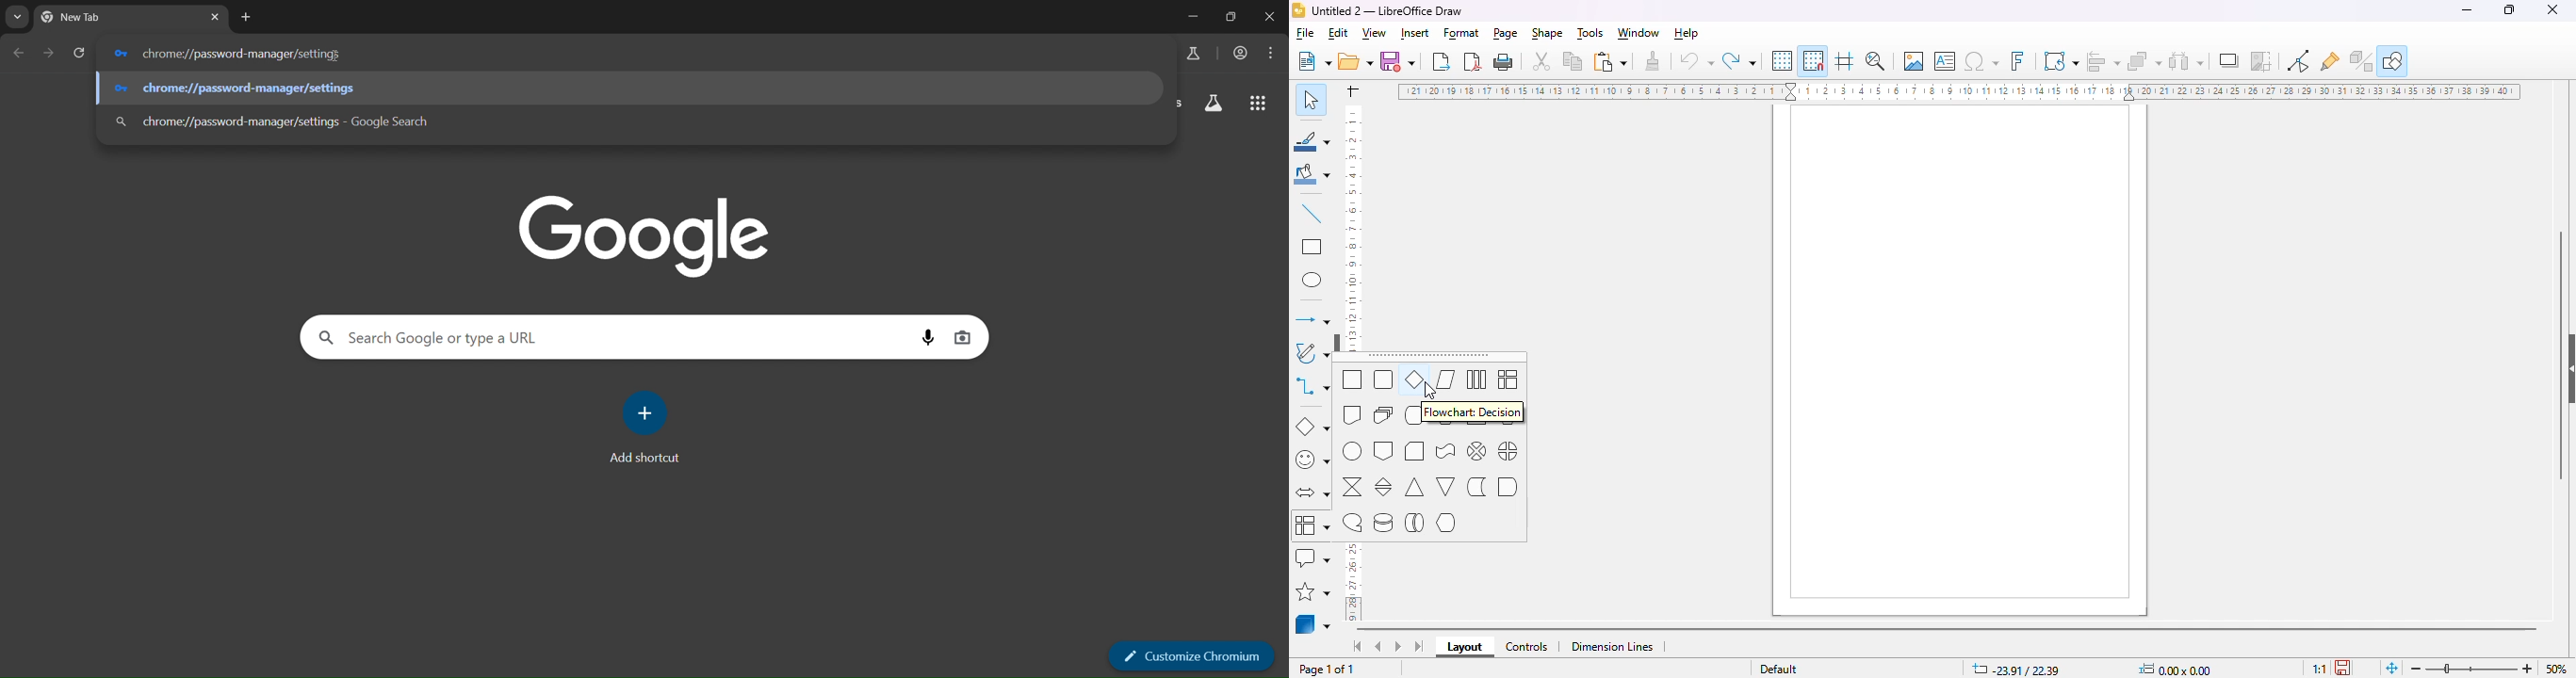 This screenshot has width=2576, height=700. Describe the element at coordinates (1876, 61) in the screenshot. I see `zoom & pan` at that location.